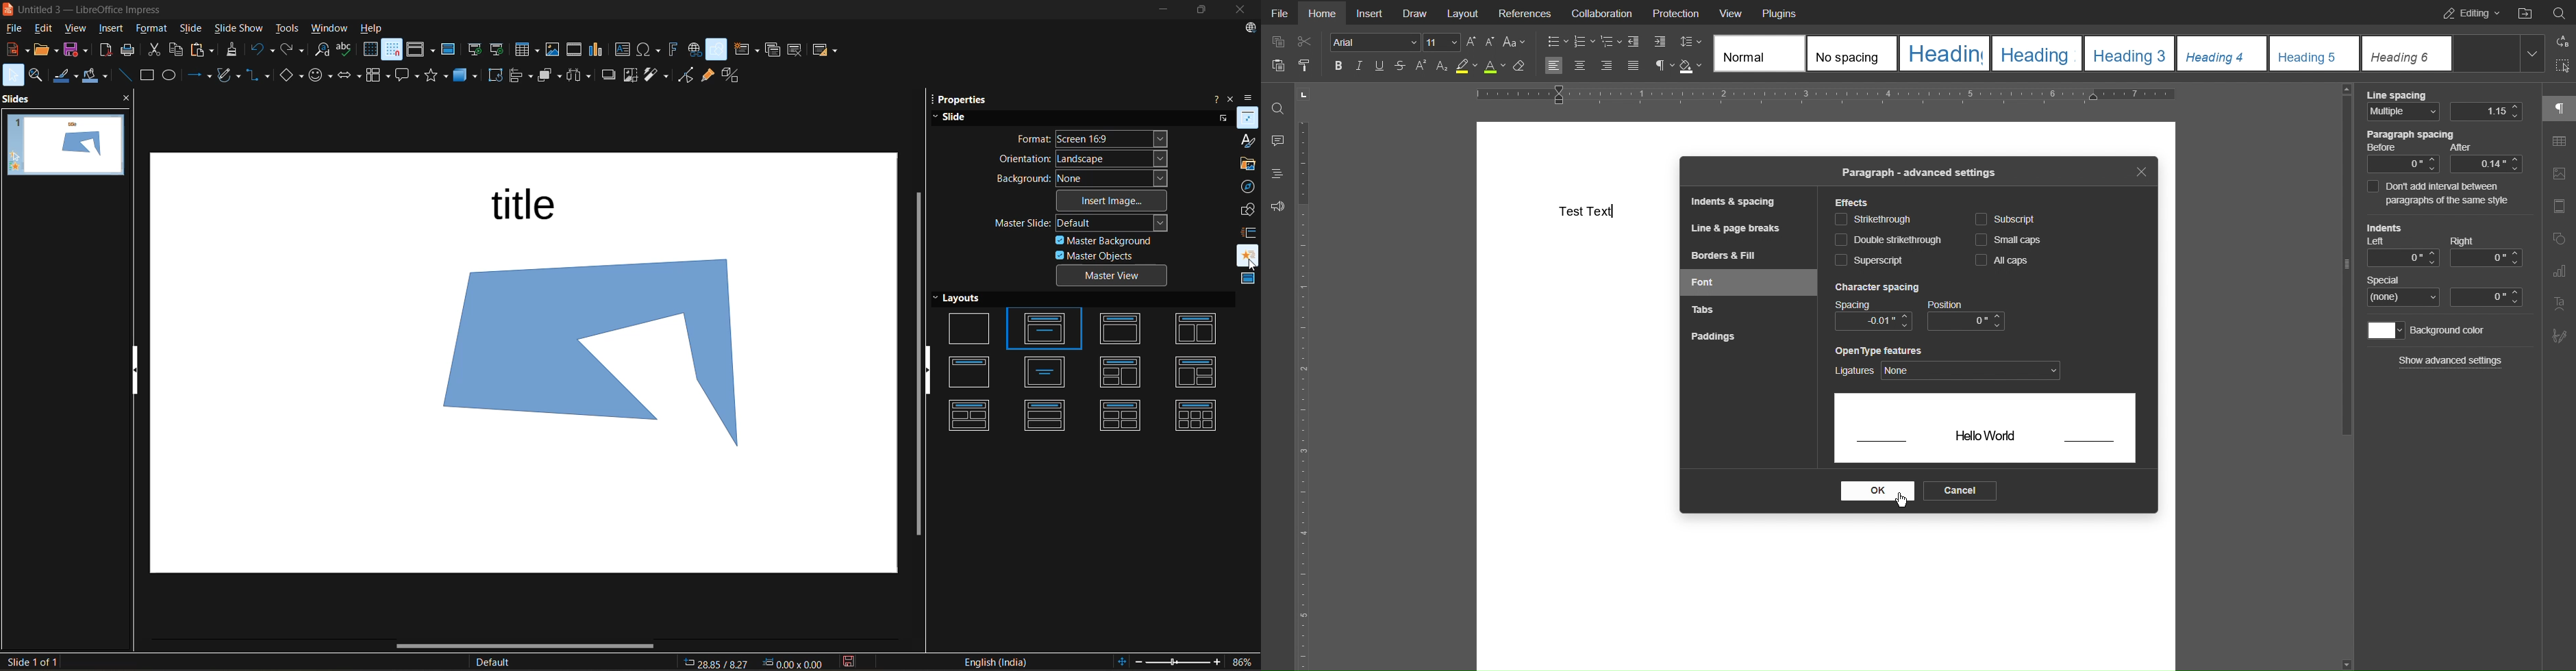 Image resolution: width=2576 pixels, height=672 pixels. Describe the element at coordinates (2560, 304) in the screenshot. I see `Text Art` at that location.